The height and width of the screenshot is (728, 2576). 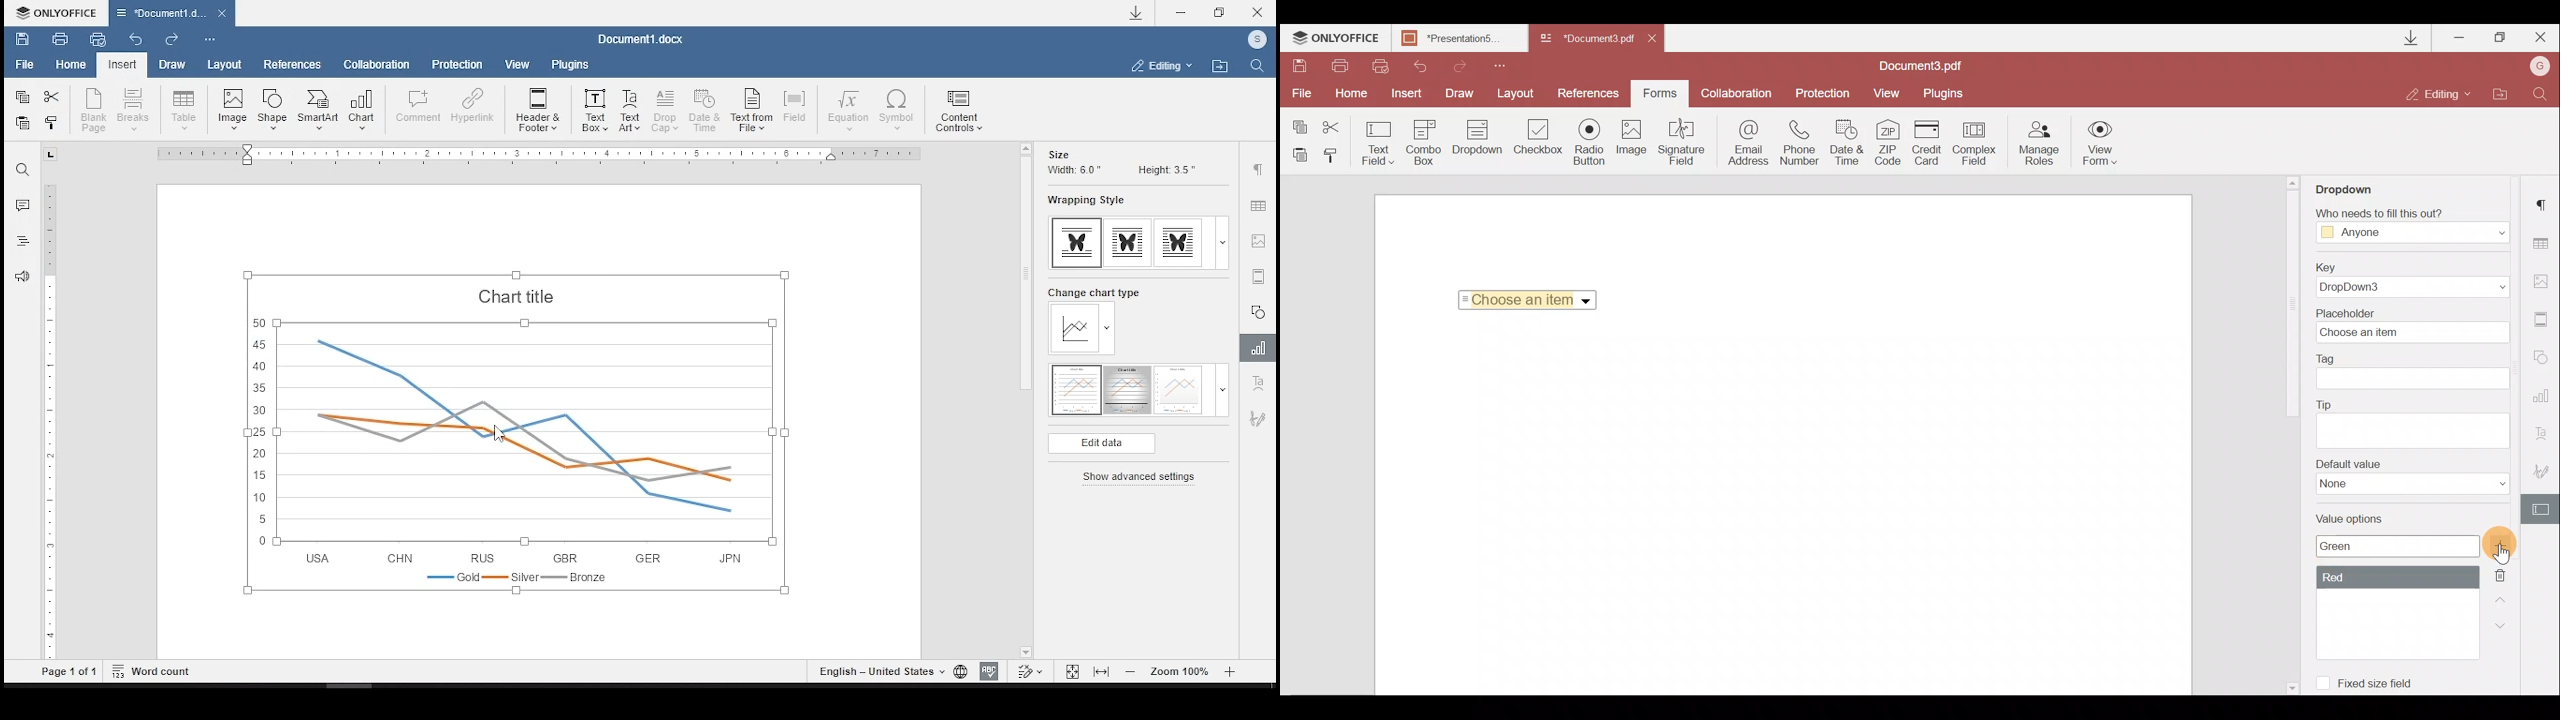 What do you see at coordinates (849, 110) in the screenshot?
I see `equation` at bounding box center [849, 110].